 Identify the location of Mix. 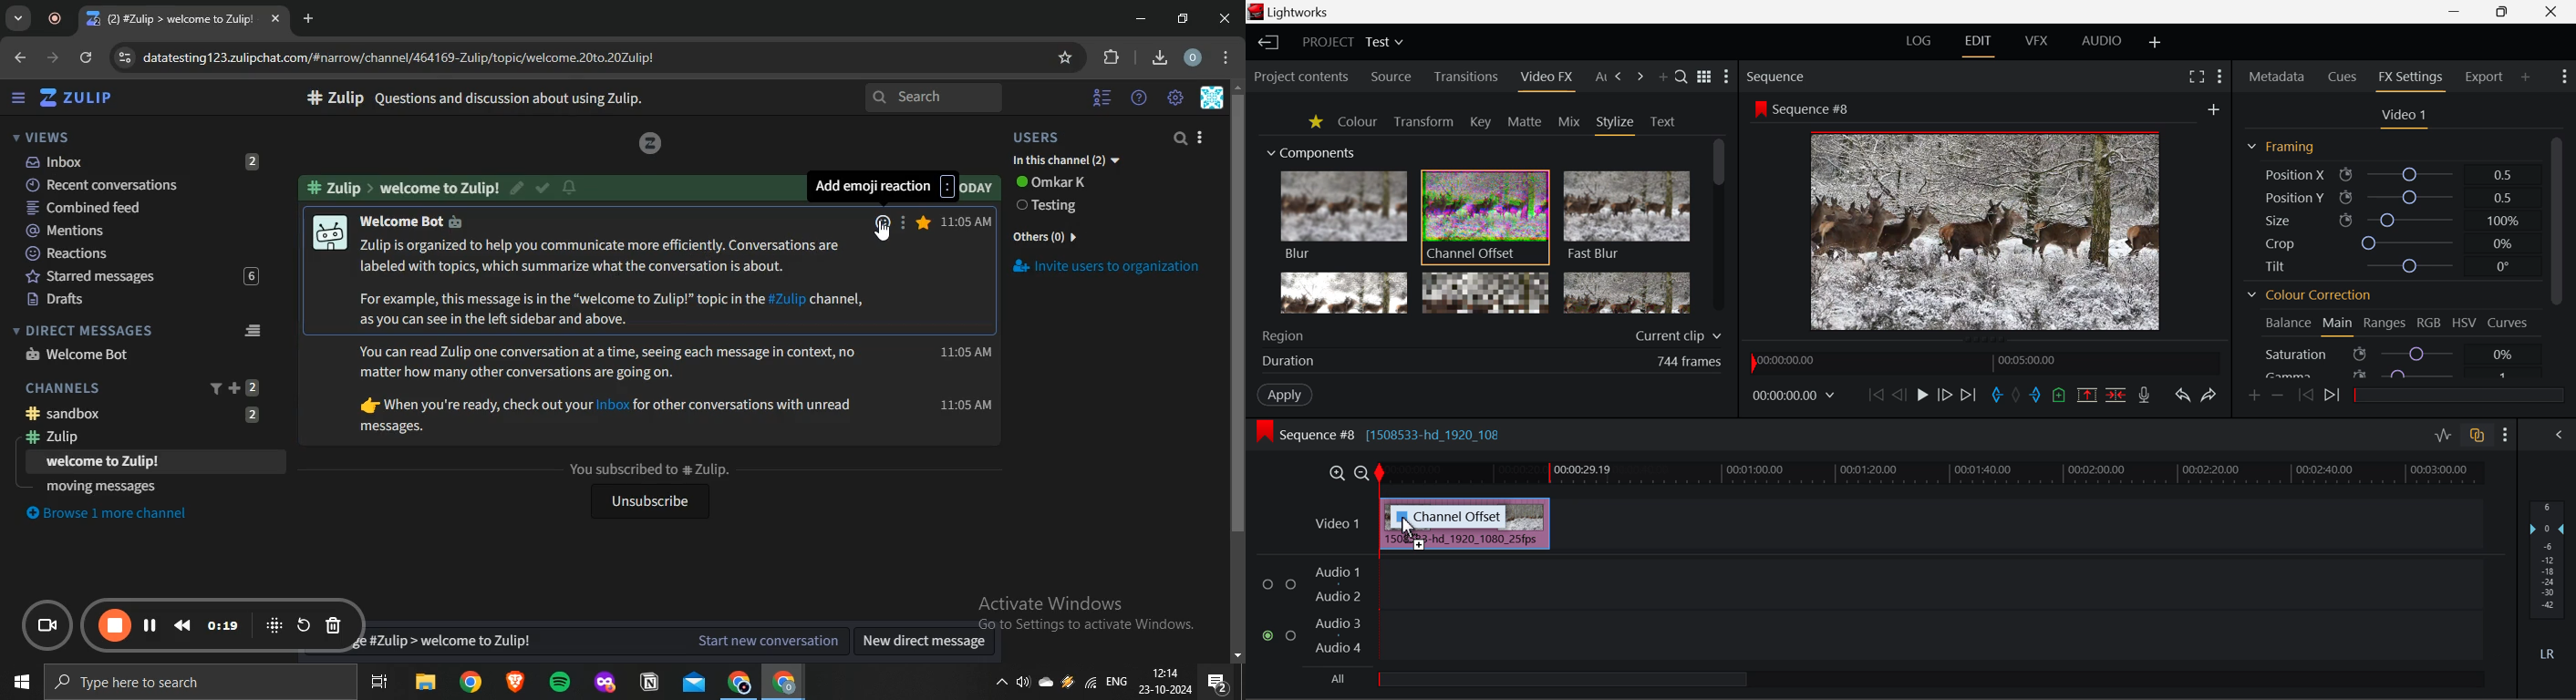
(1570, 123).